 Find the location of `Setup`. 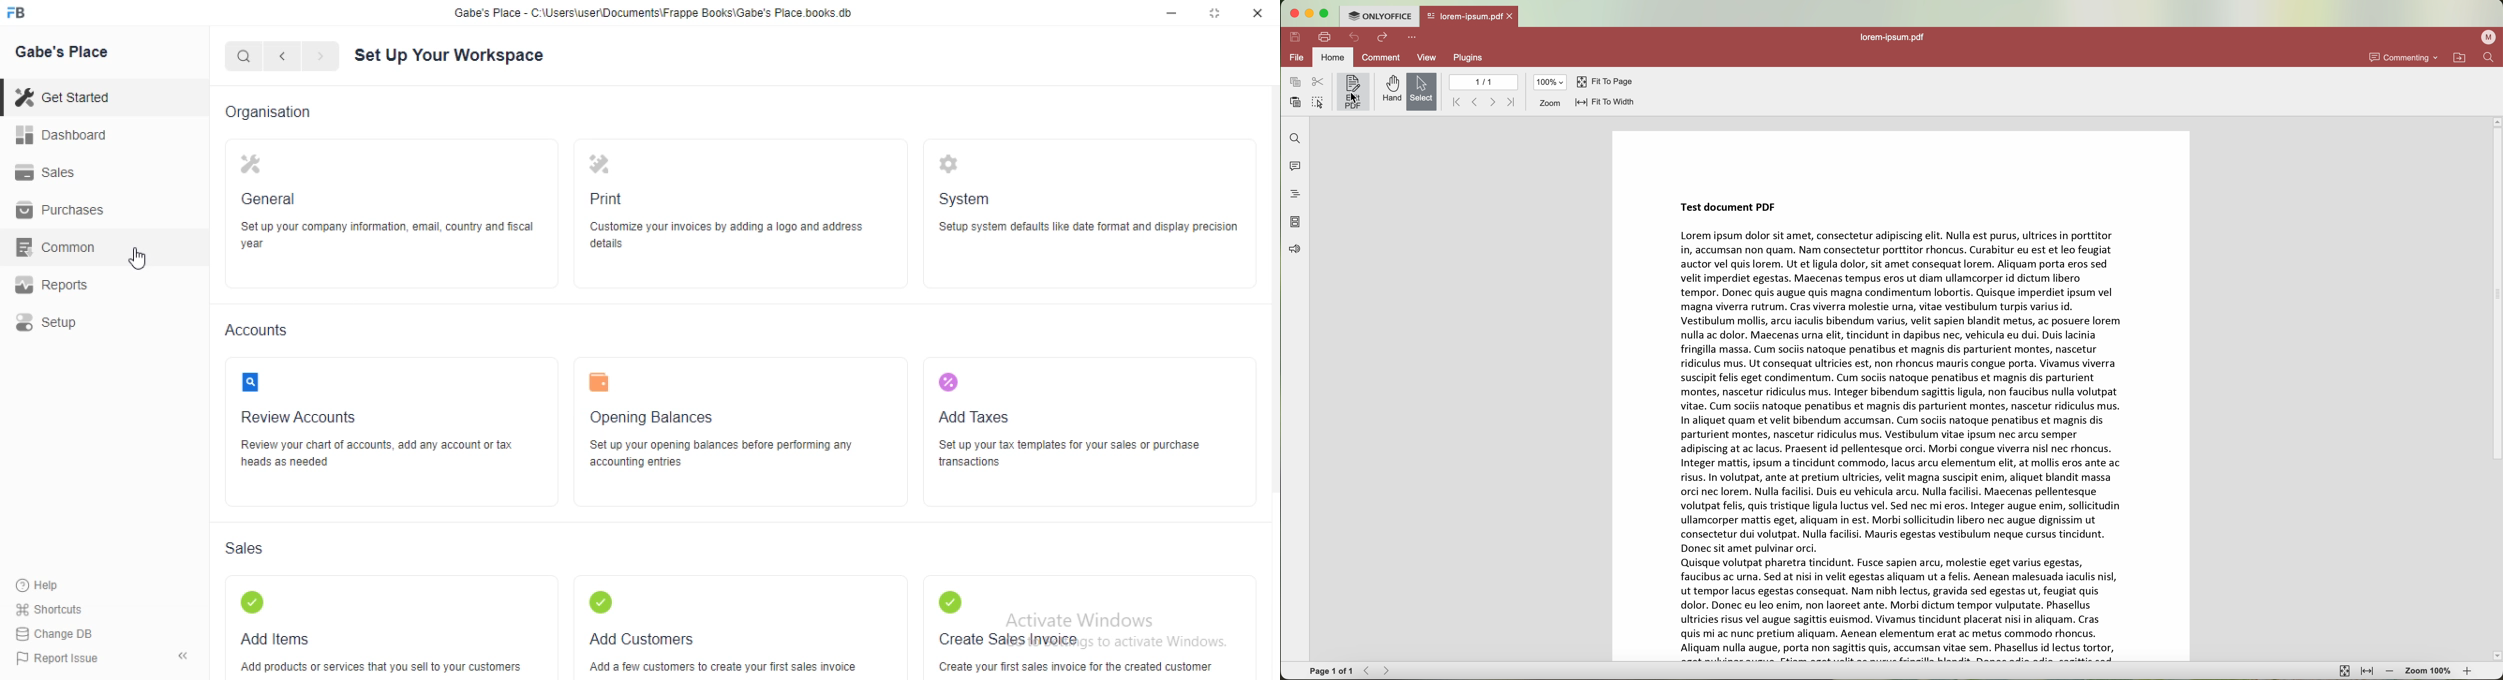

Setup is located at coordinates (51, 322).